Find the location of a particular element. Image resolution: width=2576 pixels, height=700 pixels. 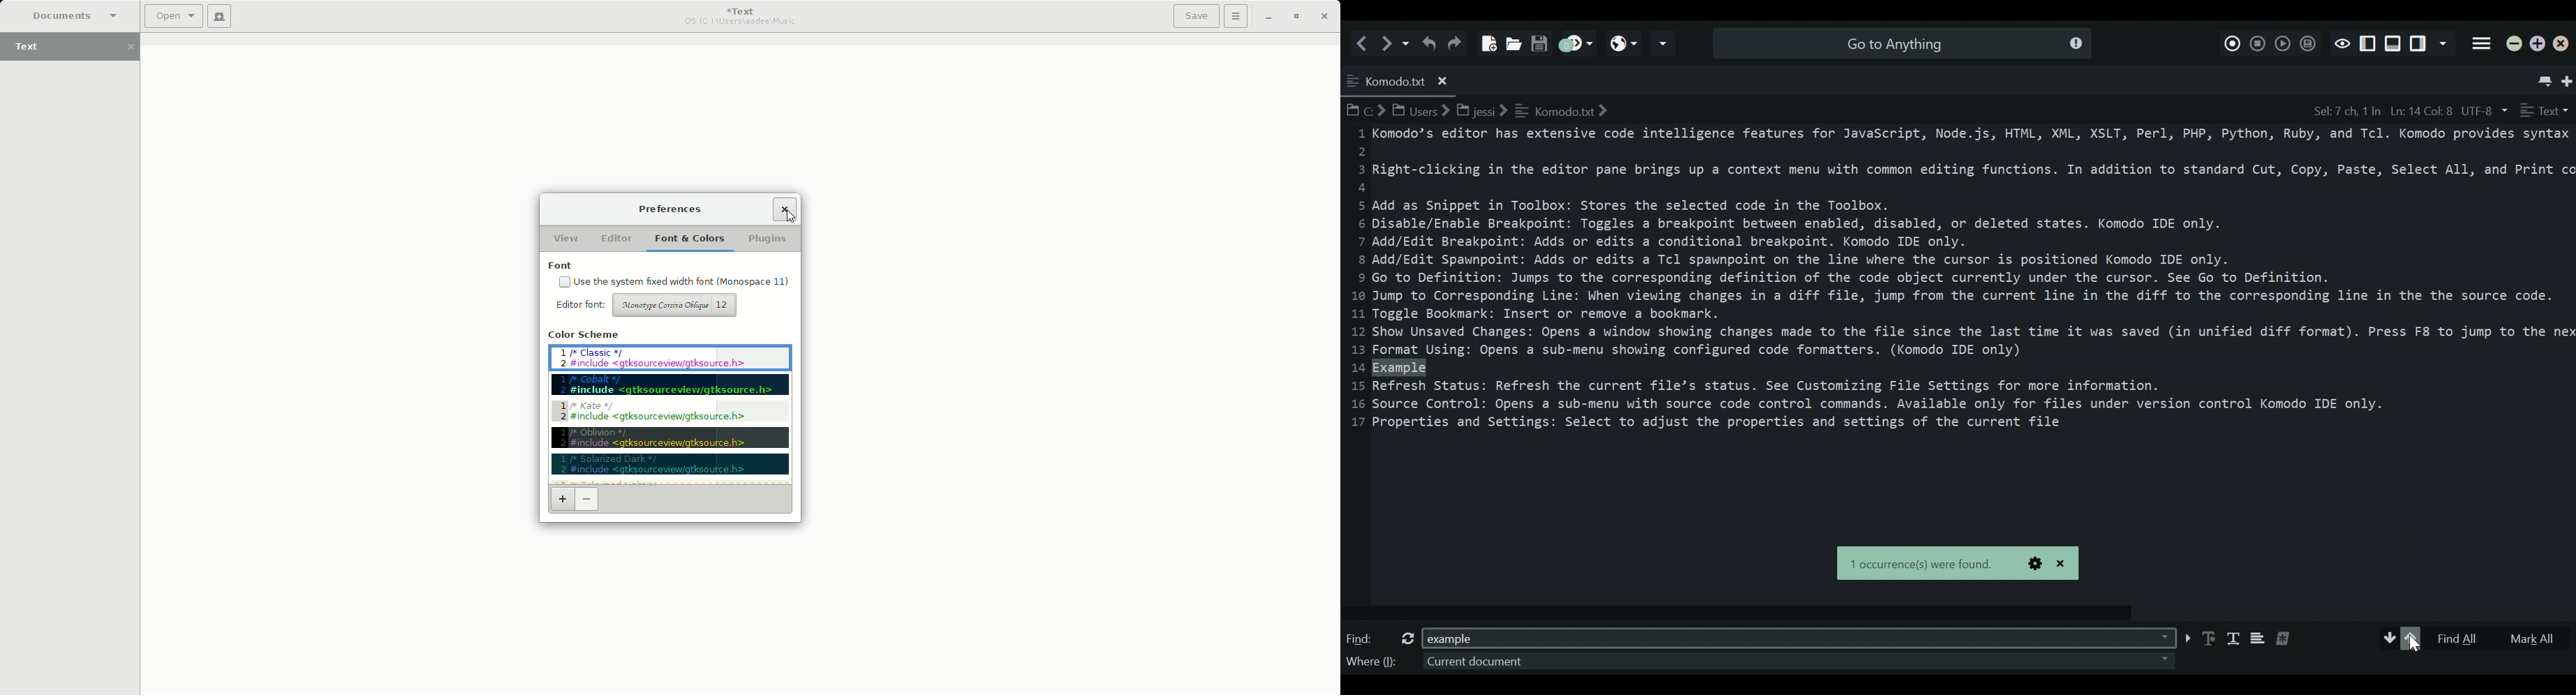

editor font is located at coordinates (577, 304).